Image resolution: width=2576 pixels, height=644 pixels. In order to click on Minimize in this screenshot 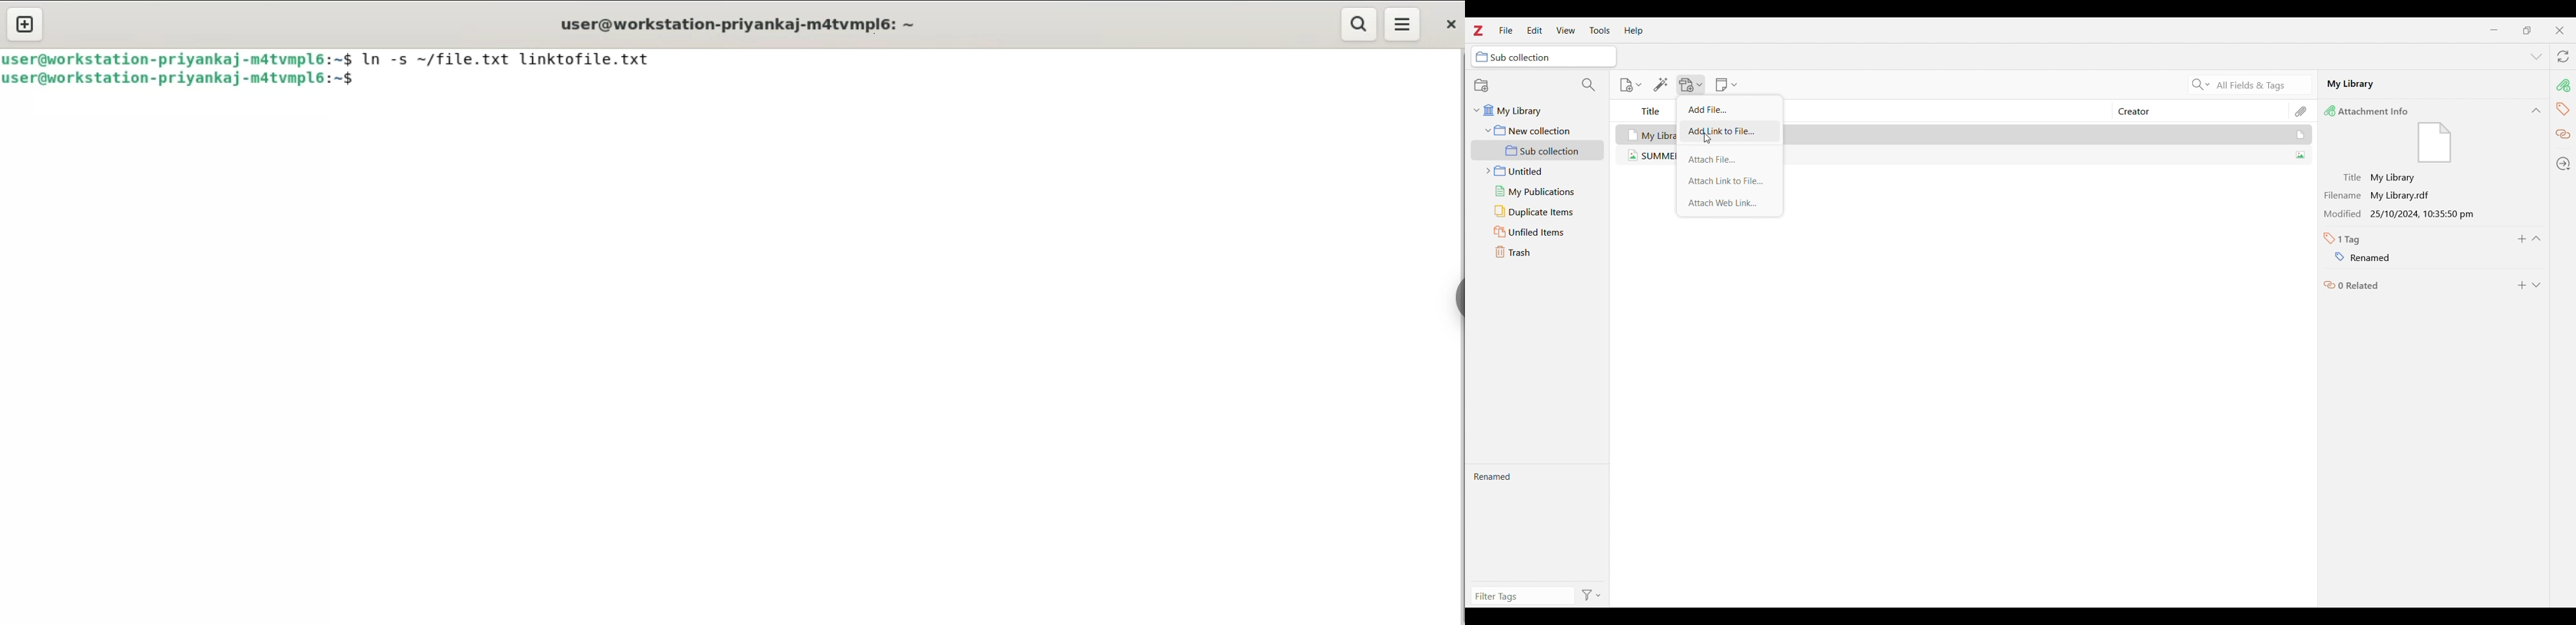, I will do `click(2494, 30)`.